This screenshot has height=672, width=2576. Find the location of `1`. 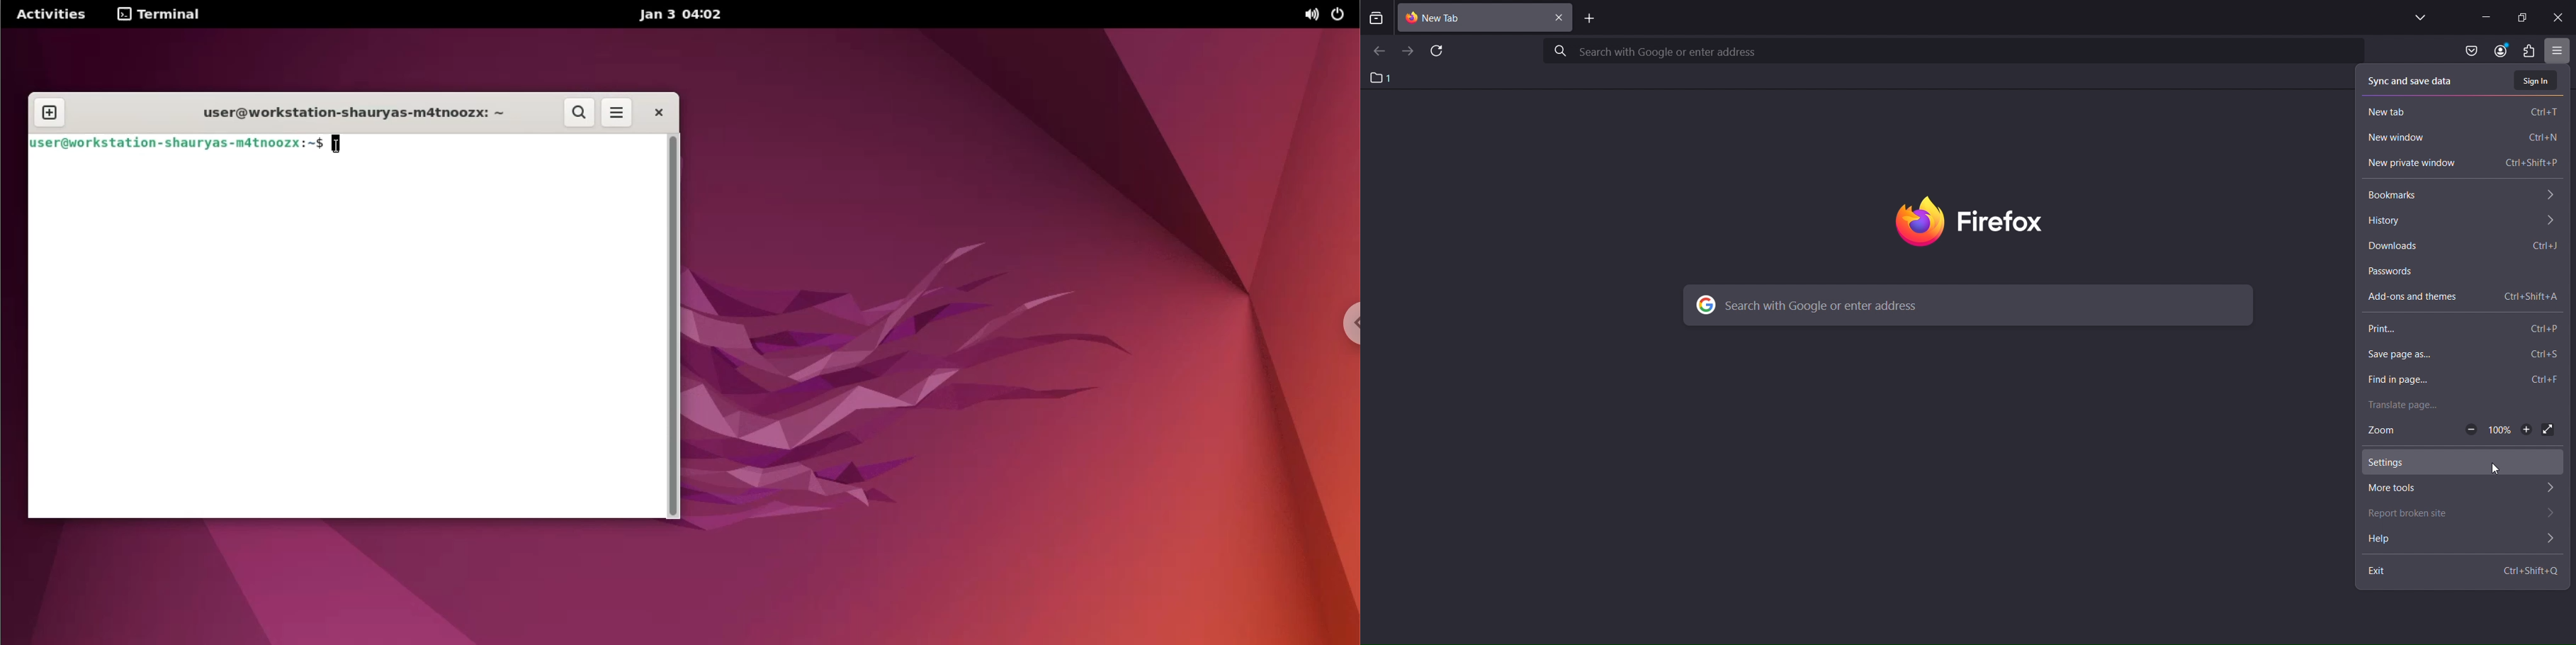

1 is located at coordinates (1386, 78).